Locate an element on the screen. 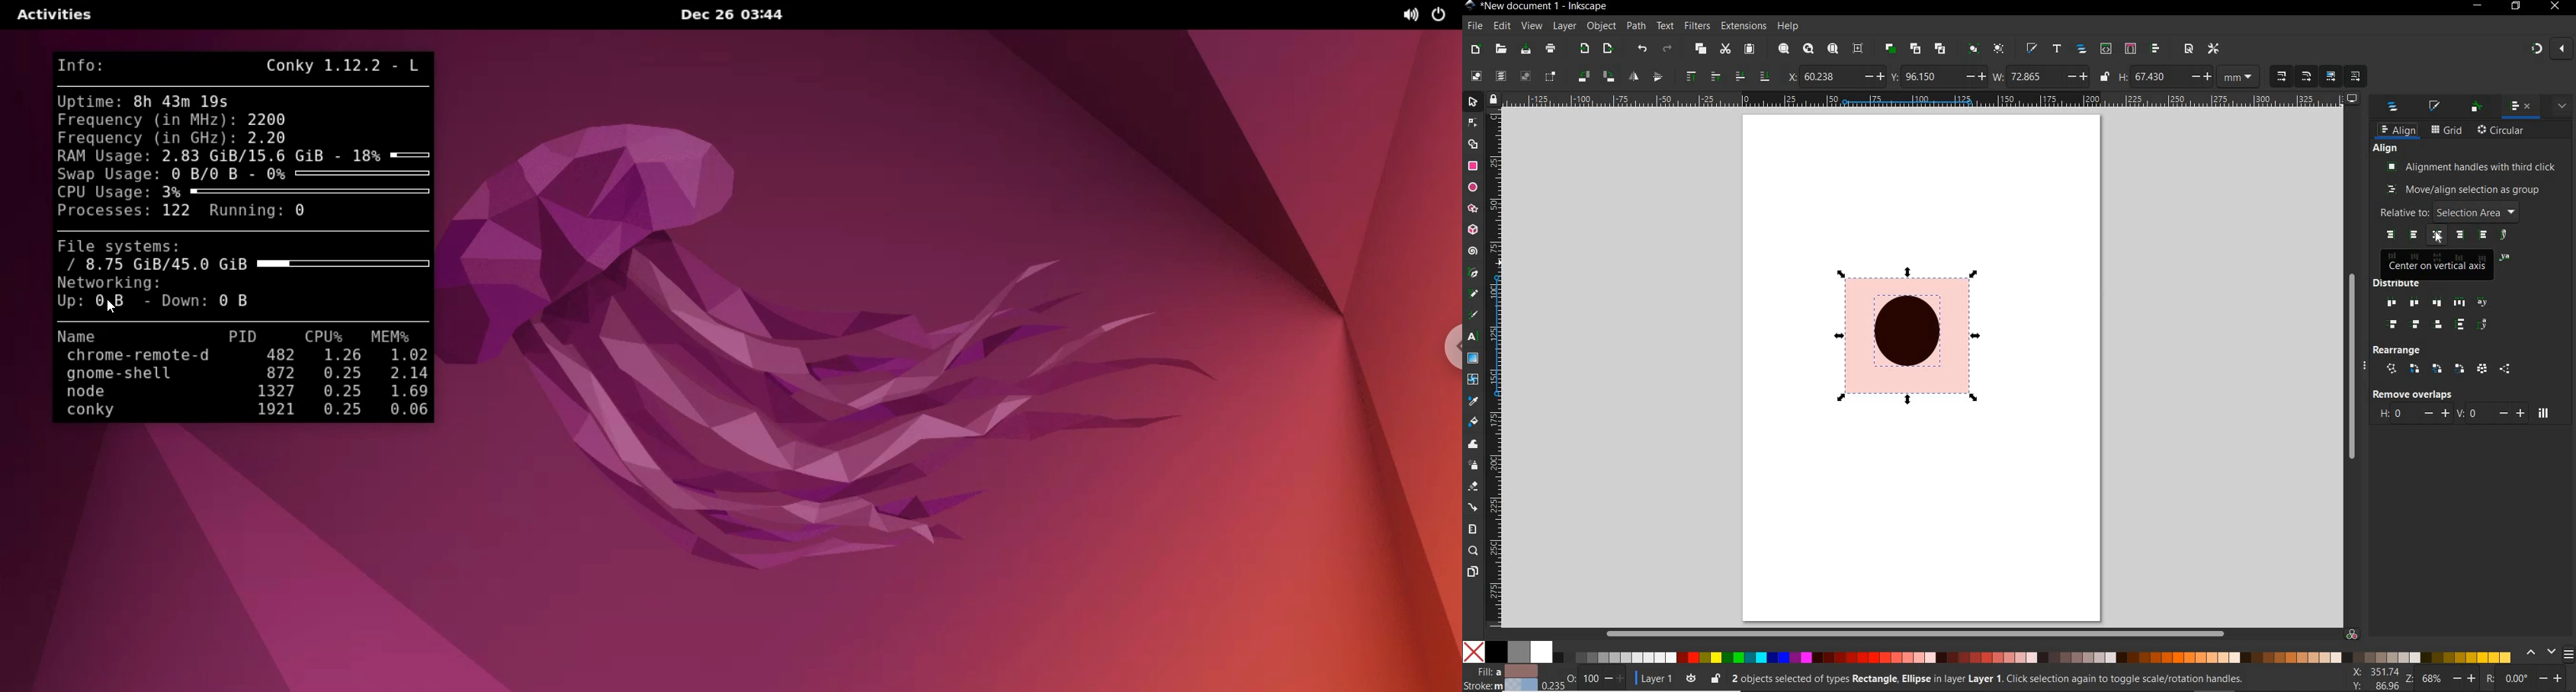 This screenshot has width=2576, height=700. center on vertical axis is located at coordinates (2438, 265).